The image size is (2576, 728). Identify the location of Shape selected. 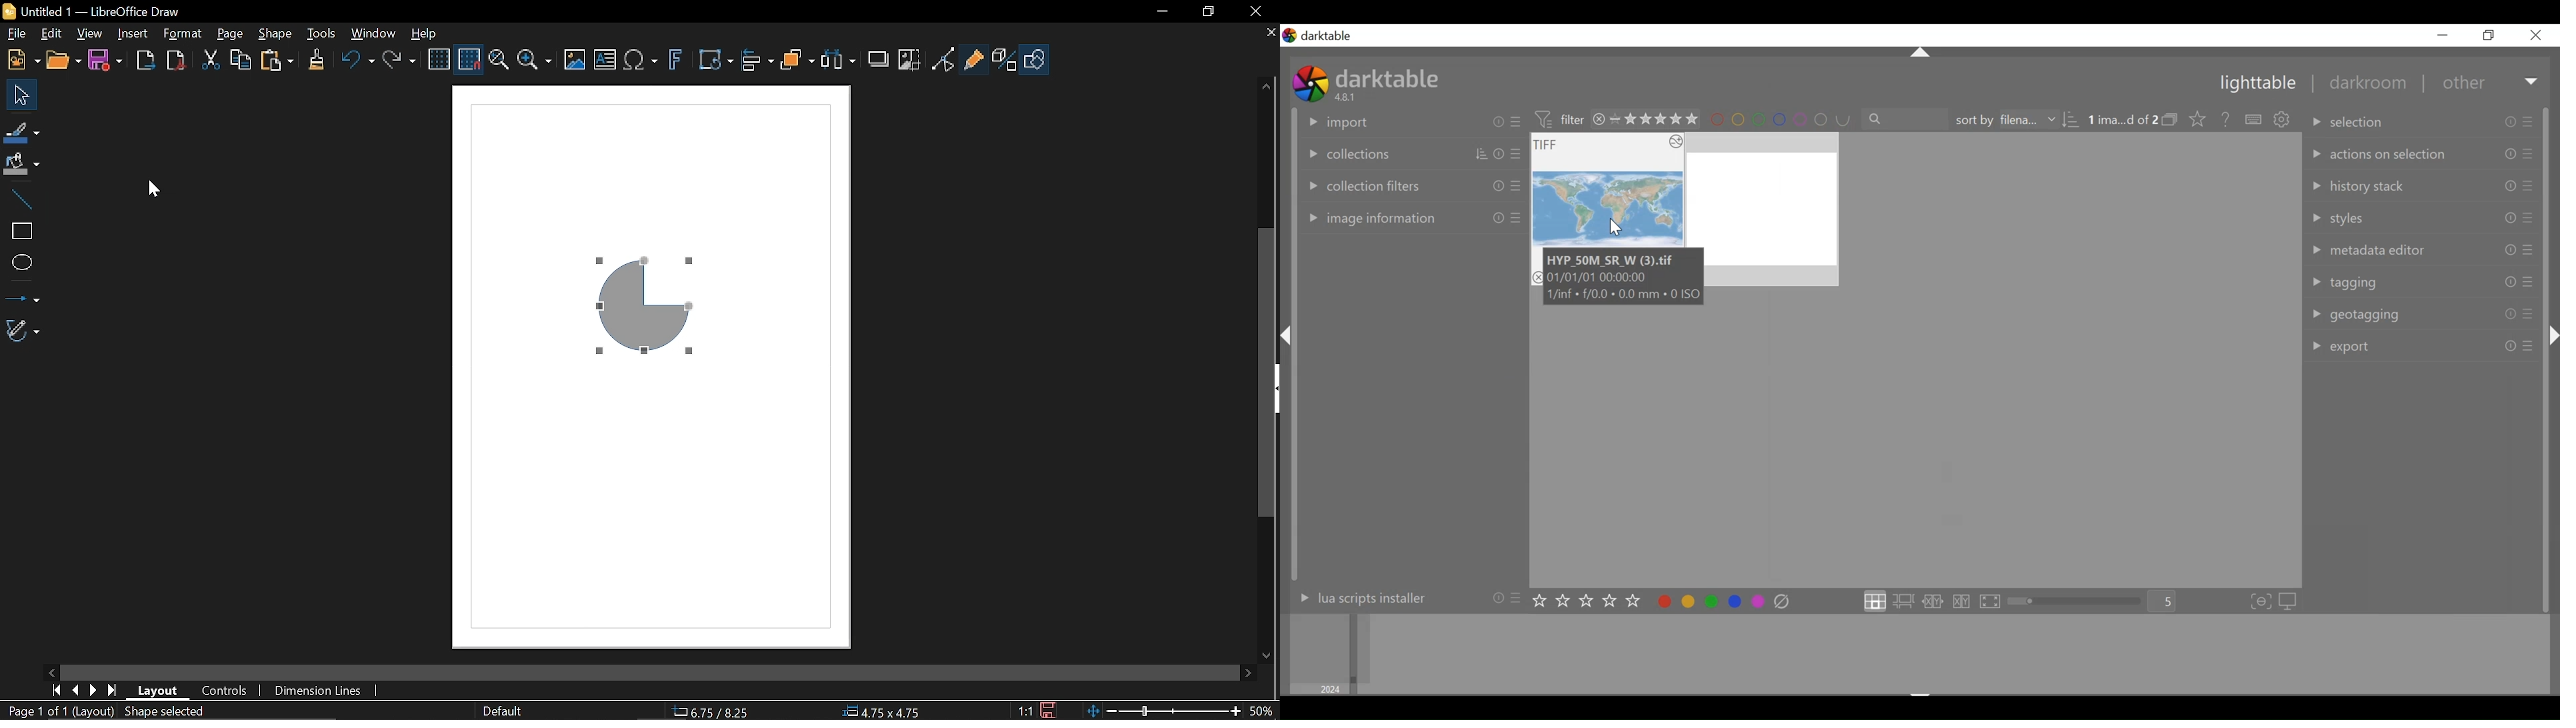
(173, 712).